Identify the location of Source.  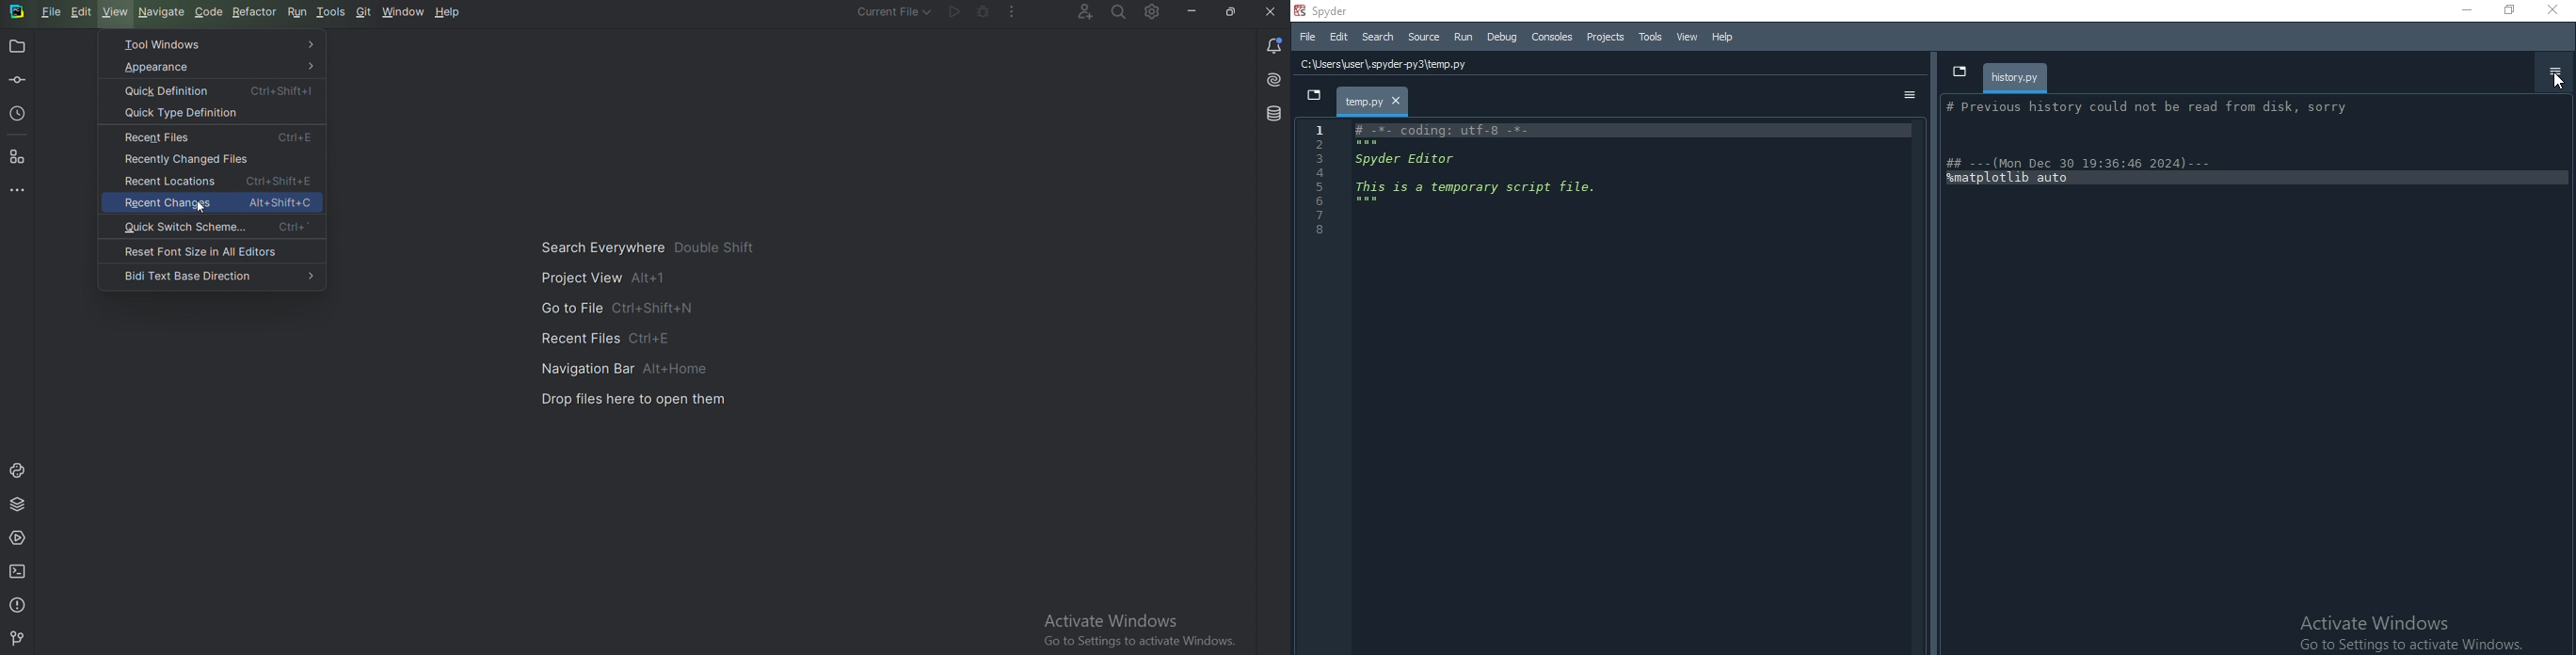
(1425, 37).